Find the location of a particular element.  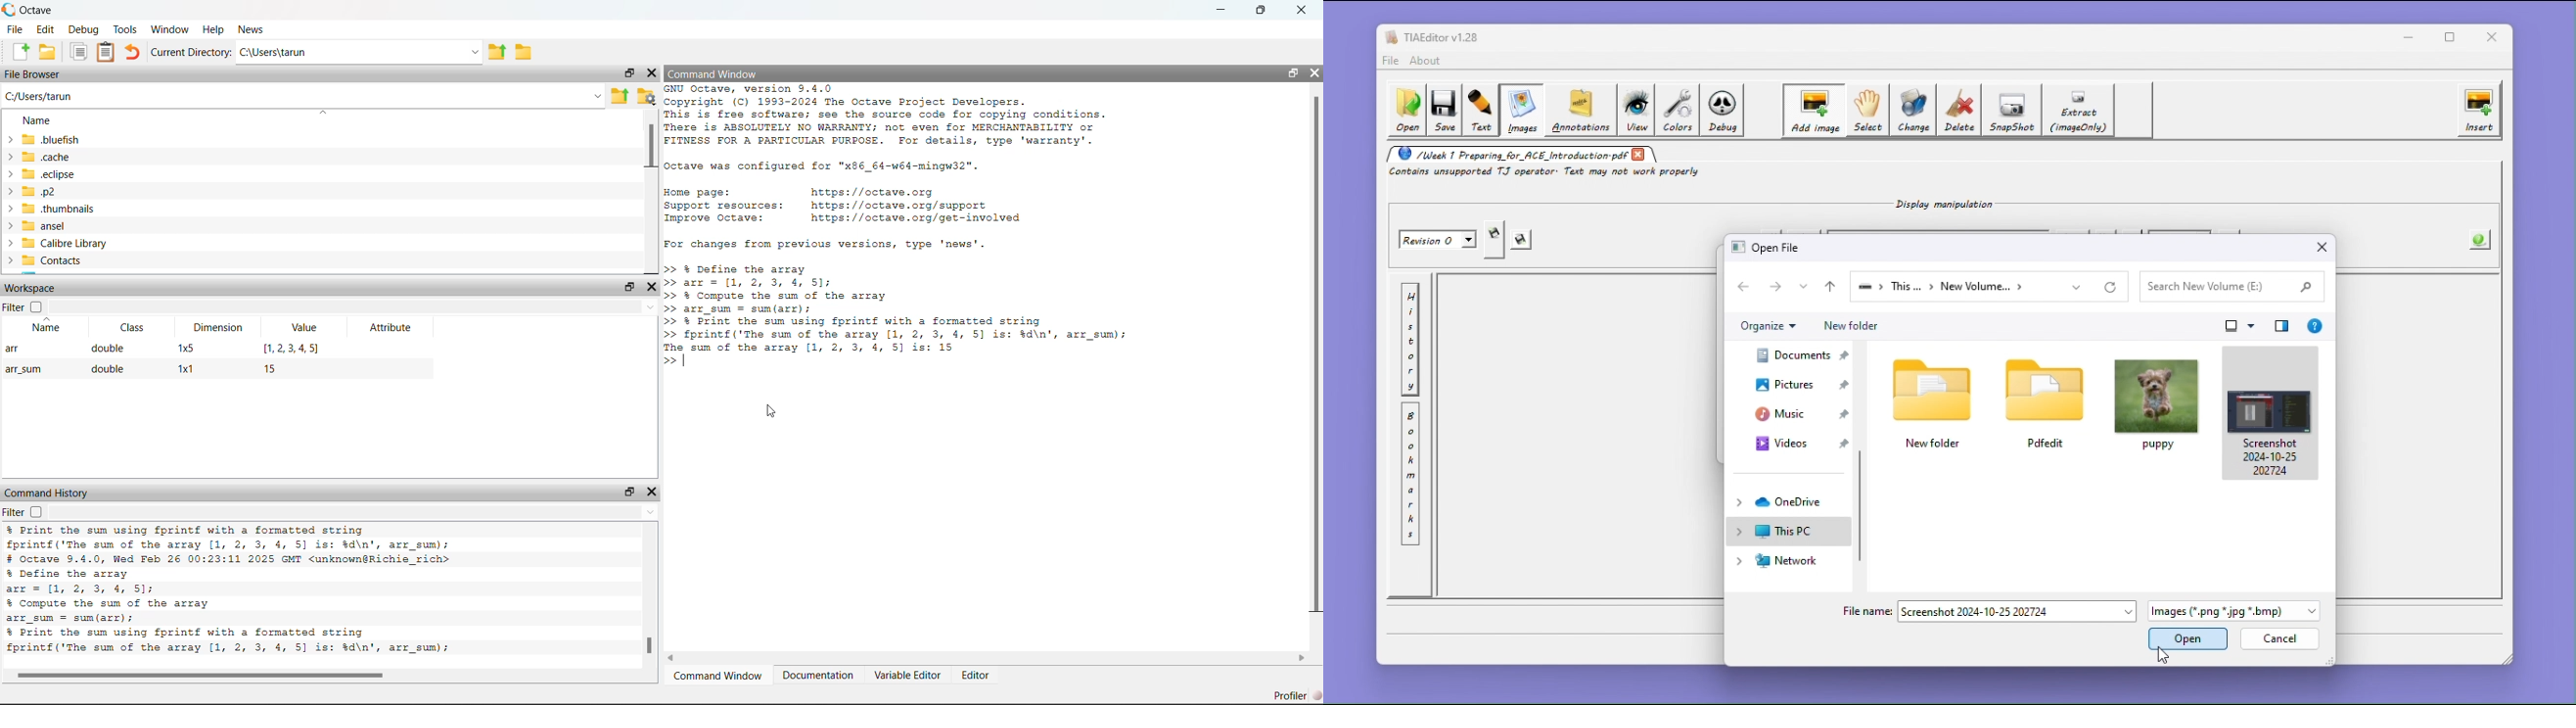

One directory up is located at coordinates (499, 52).